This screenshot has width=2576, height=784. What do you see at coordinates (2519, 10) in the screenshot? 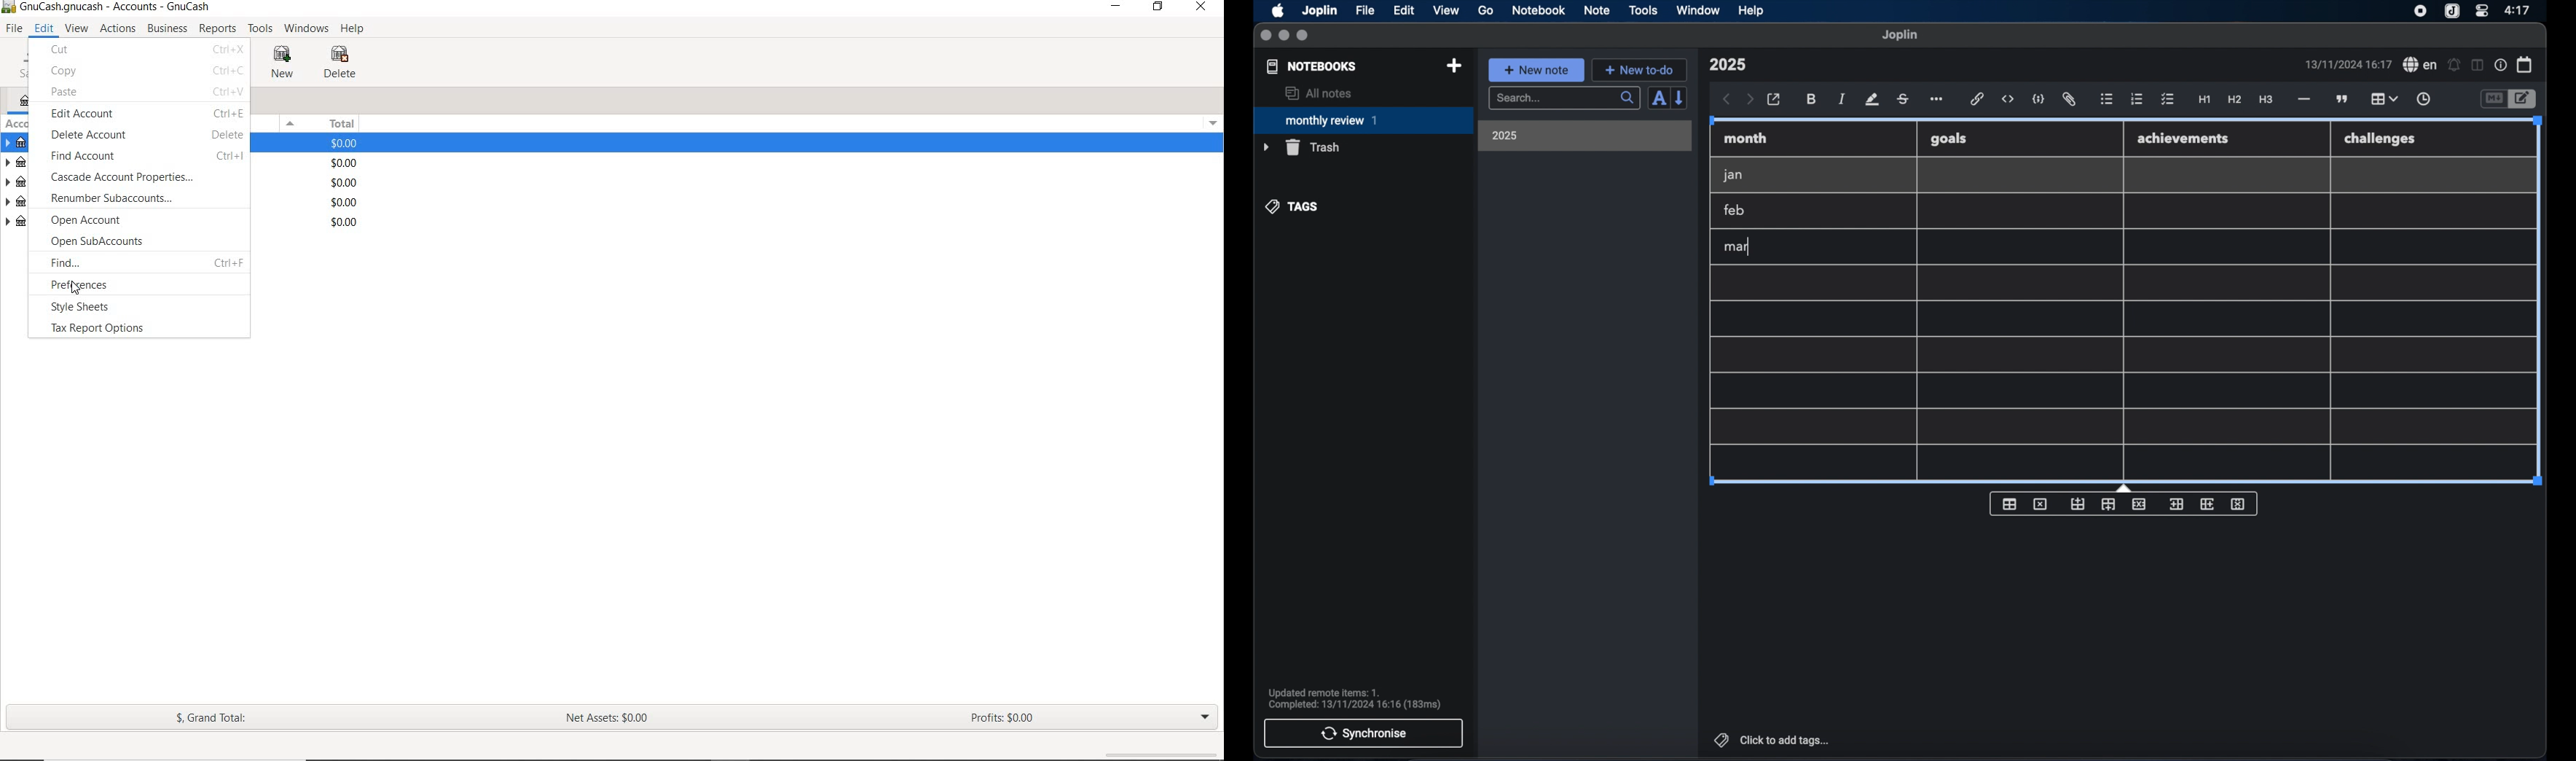
I see `time` at bounding box center [2519, 10].